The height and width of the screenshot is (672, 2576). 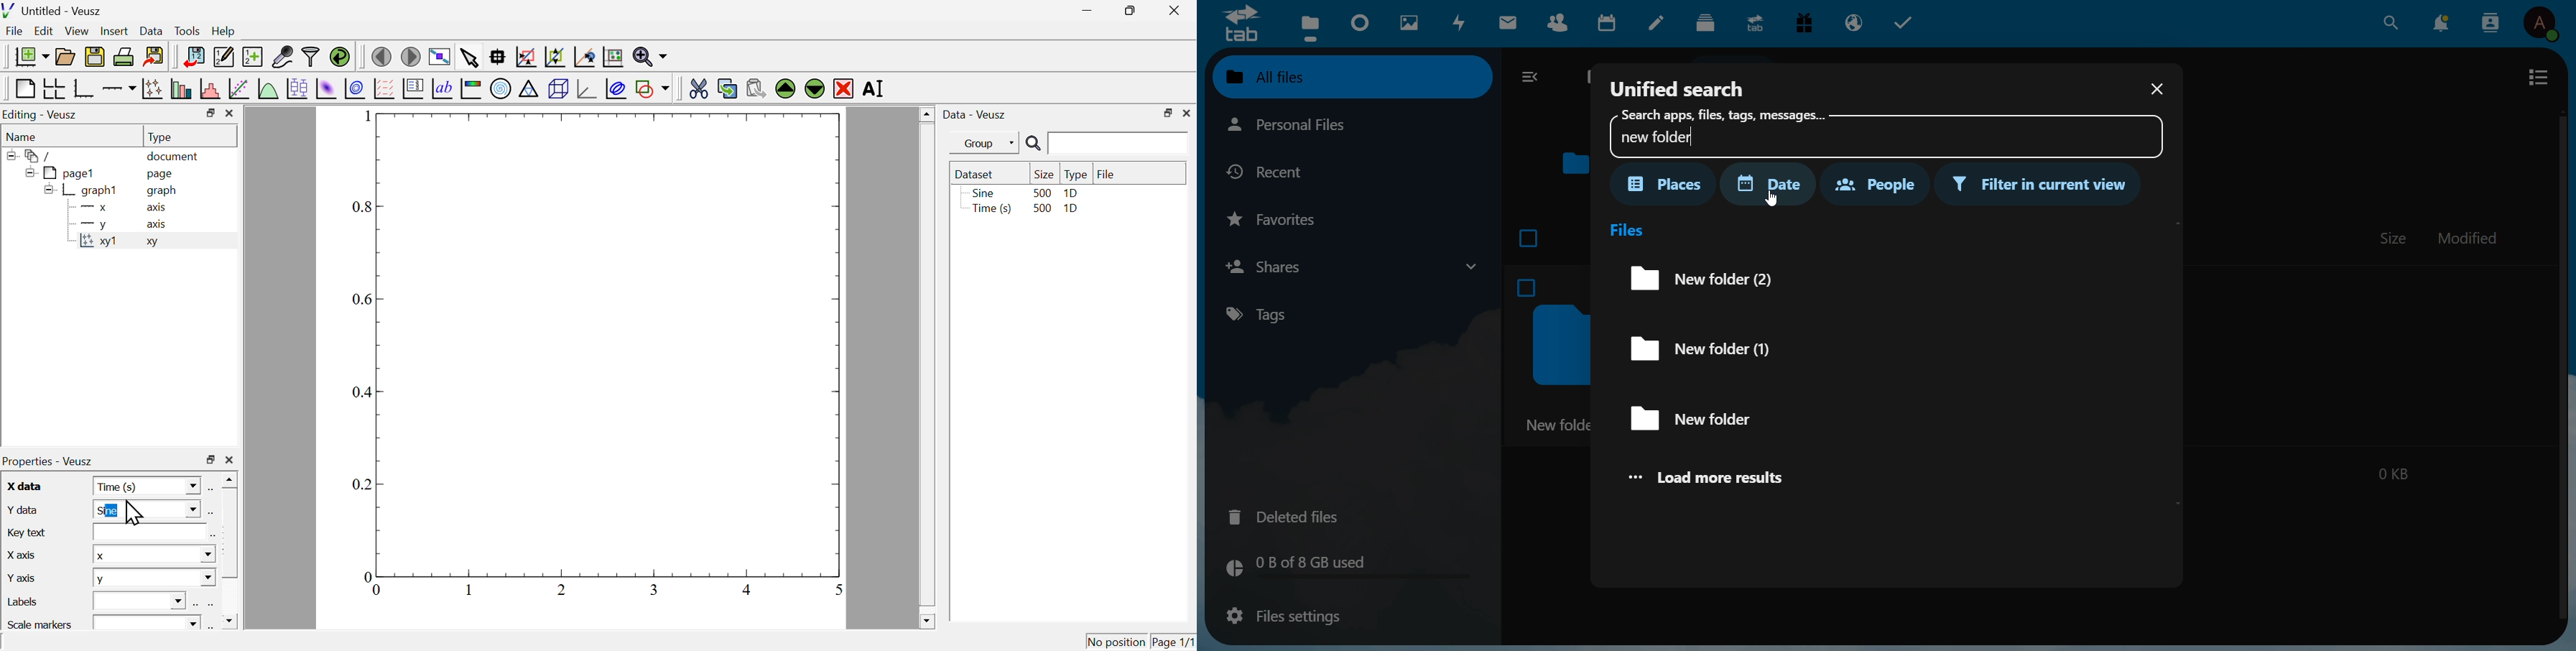 What do you see at coordinates (1318, 126) in the screenshot?
I see `personal` at bounding box center [1318, 126].